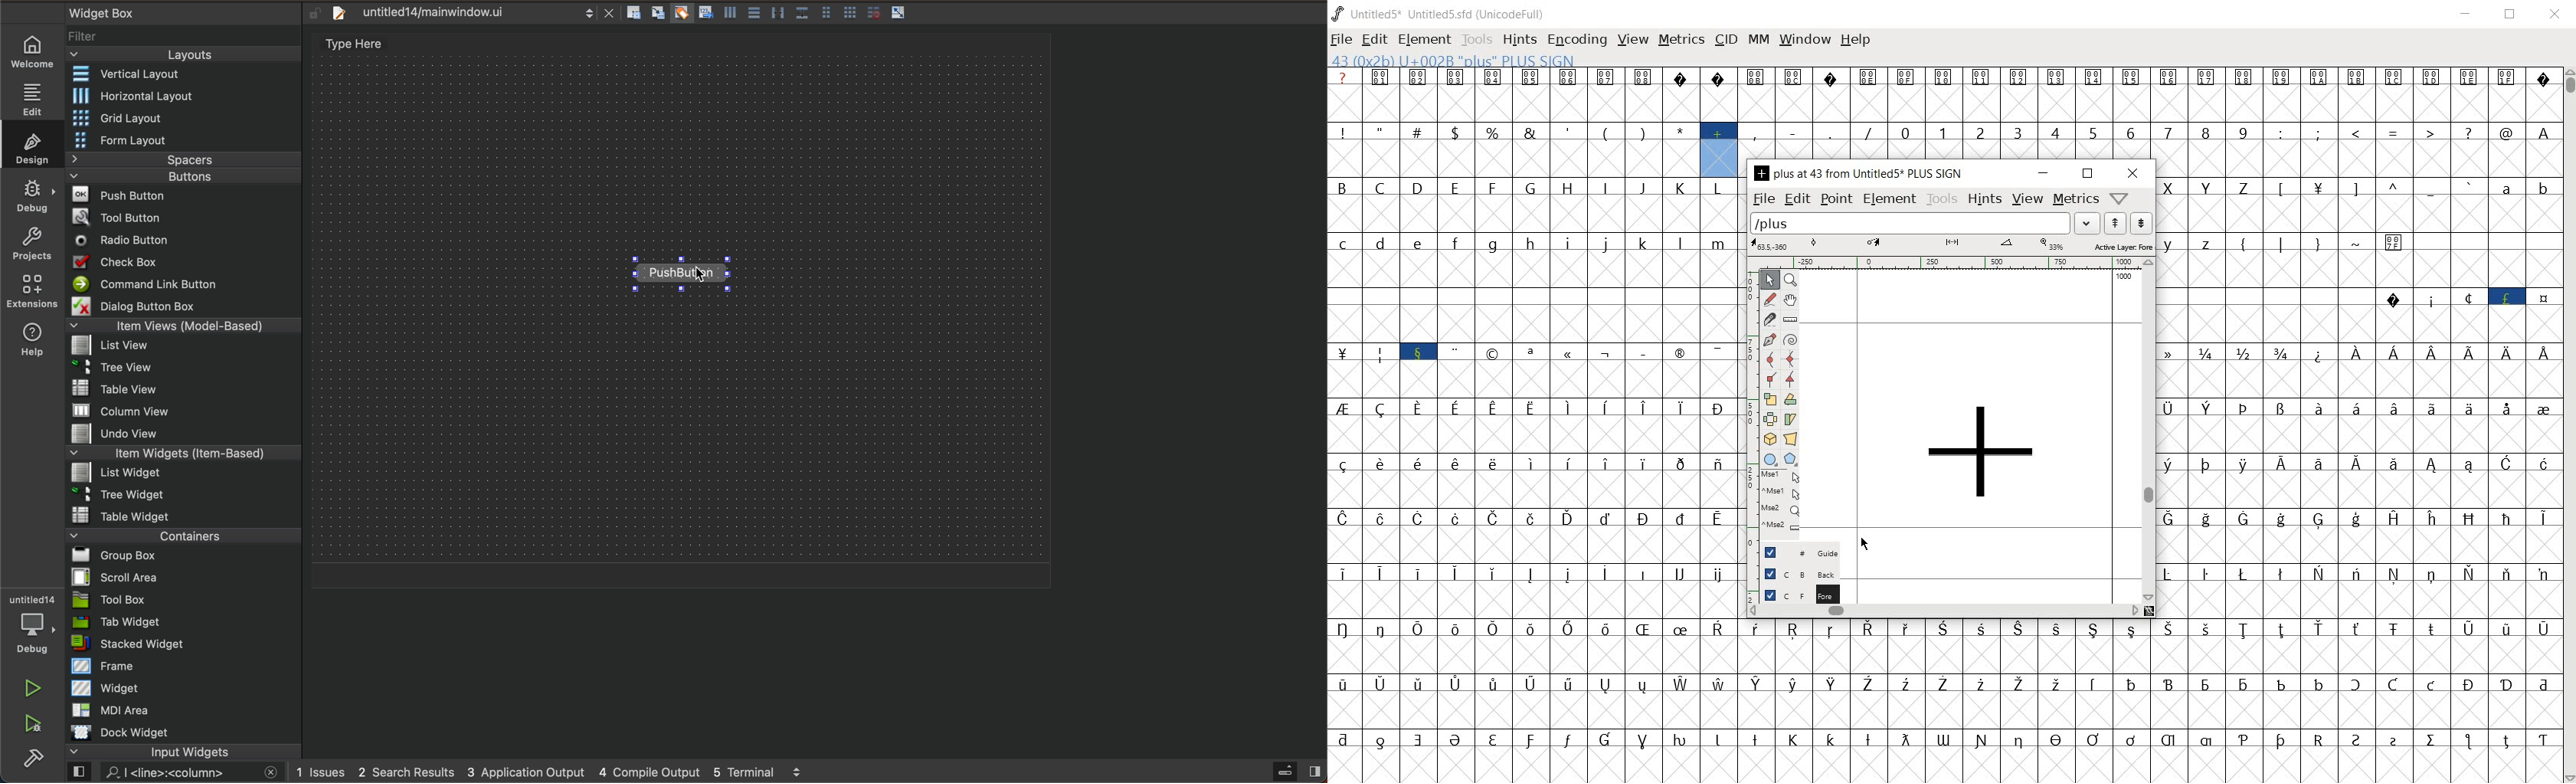 The width and height of the screenshot is (2576, 784). I want to click on | M
i, so click(1344, 372).